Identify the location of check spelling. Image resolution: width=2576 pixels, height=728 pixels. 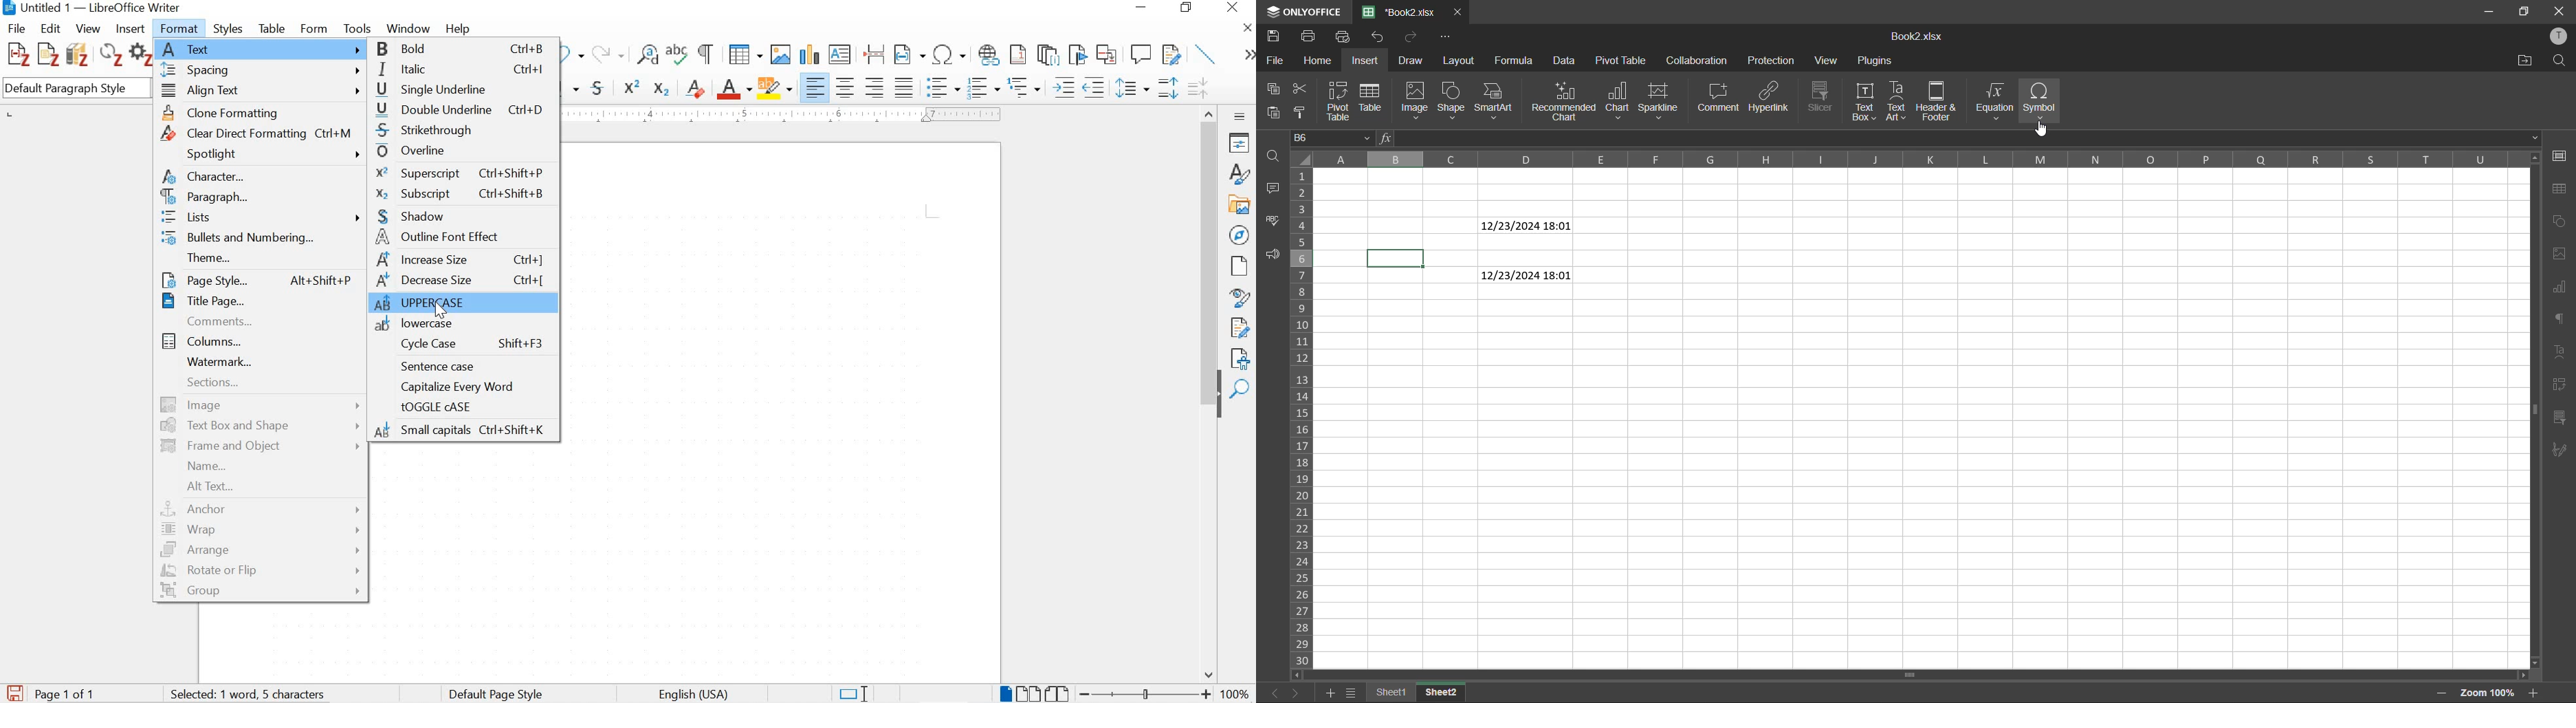
(678, 56).